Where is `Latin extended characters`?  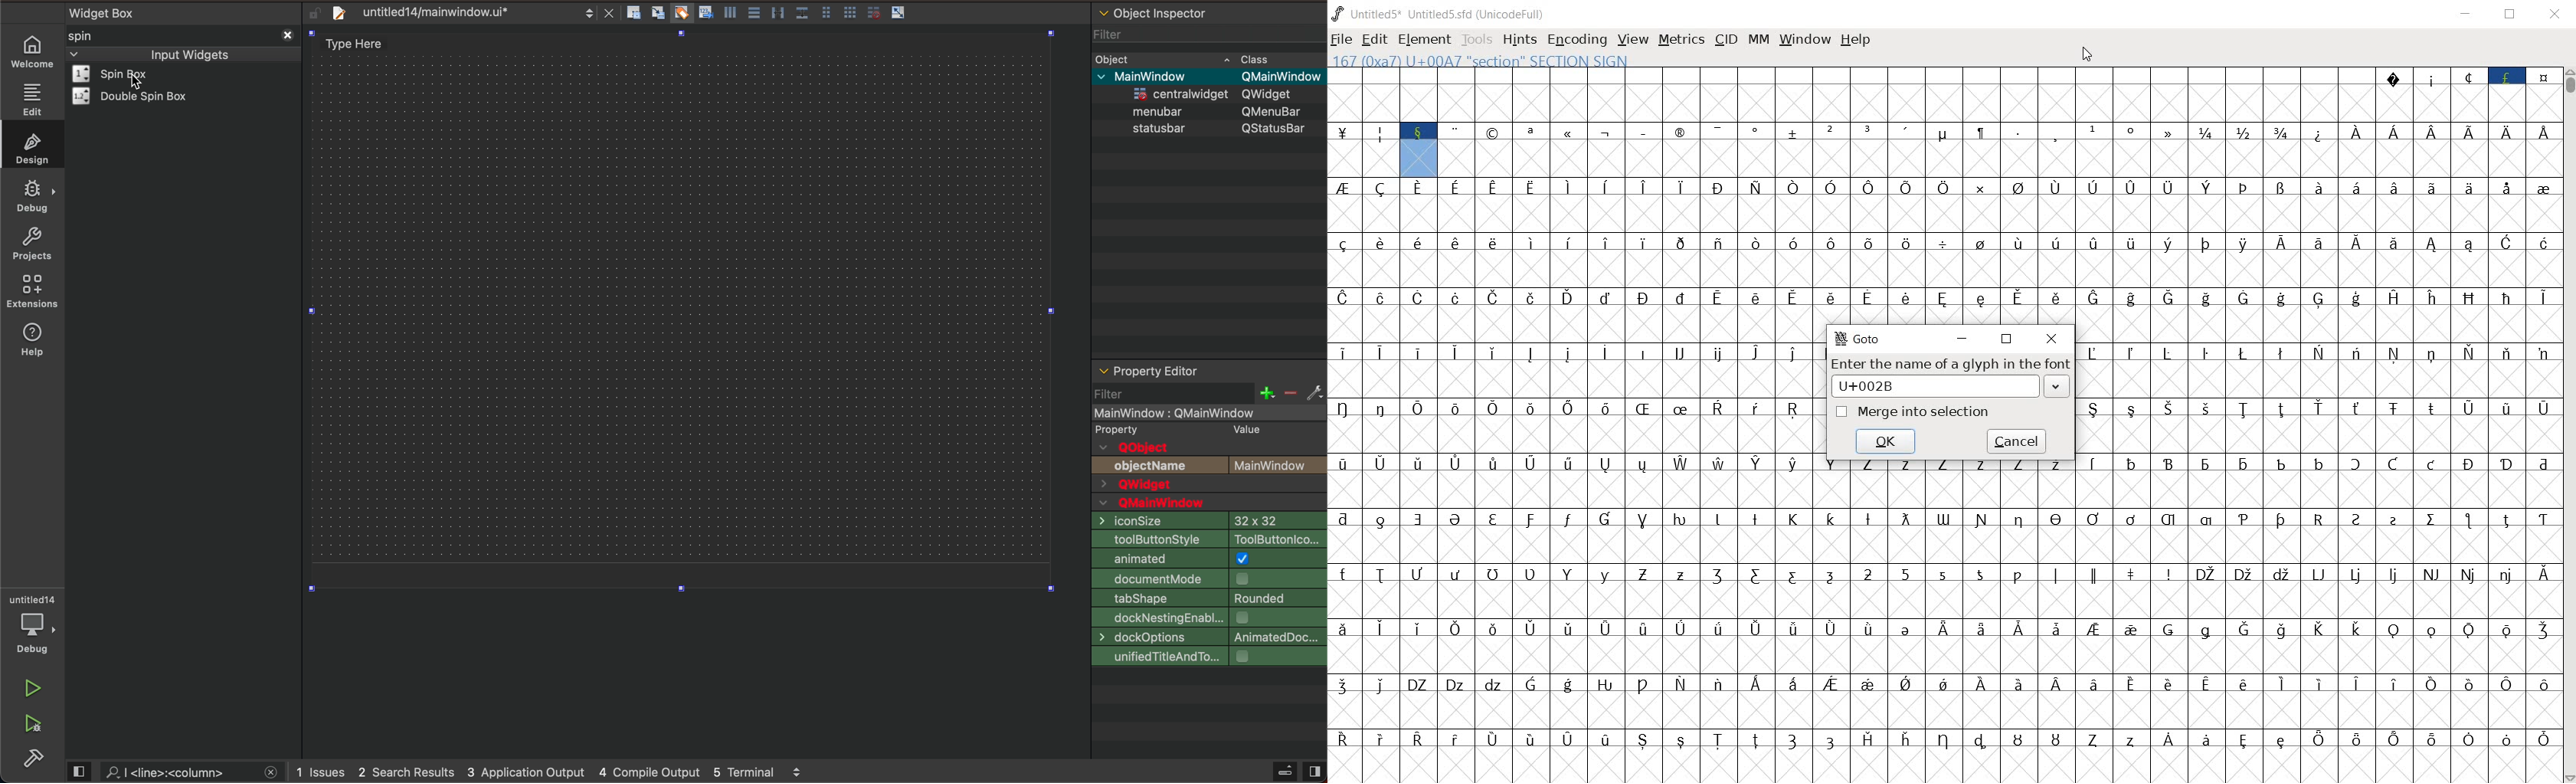
Latin extended characters is located at coordinates (1550, 757).